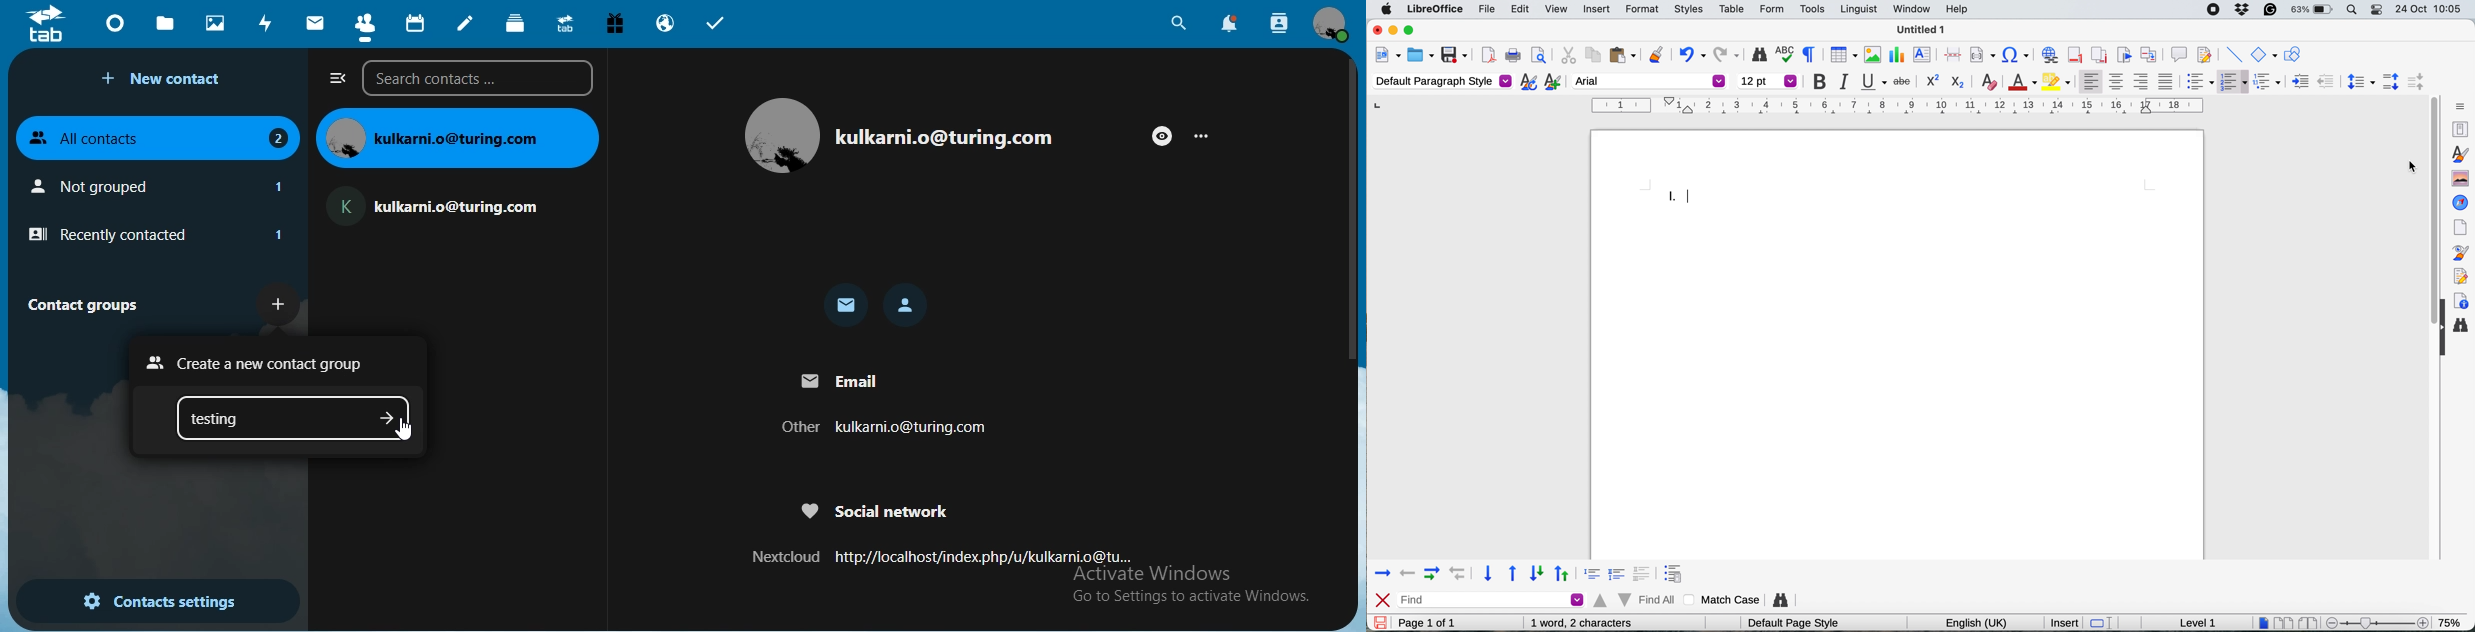 The image size is (2492, 644). Describe the element at coordinates (1552, 83) in the screenshot. I see `add new style` at that location.